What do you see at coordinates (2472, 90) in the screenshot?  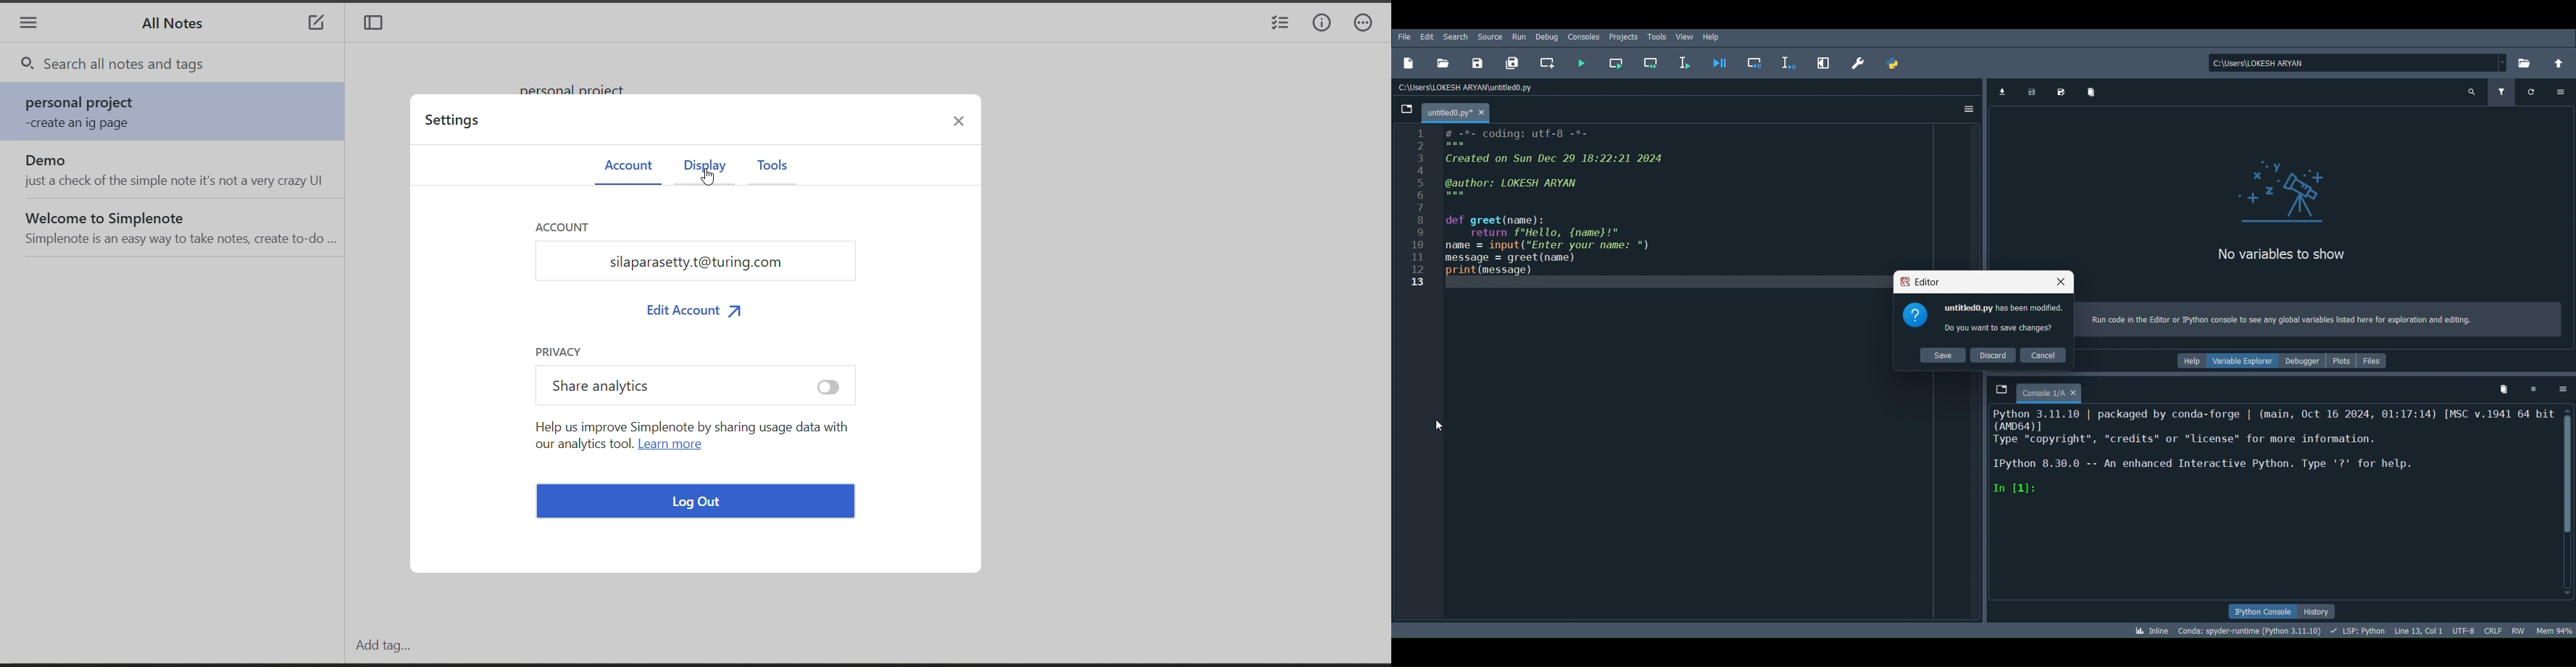 I see `Search variable names and types (Ctrl + F)` at bounding box center [2472, 90].